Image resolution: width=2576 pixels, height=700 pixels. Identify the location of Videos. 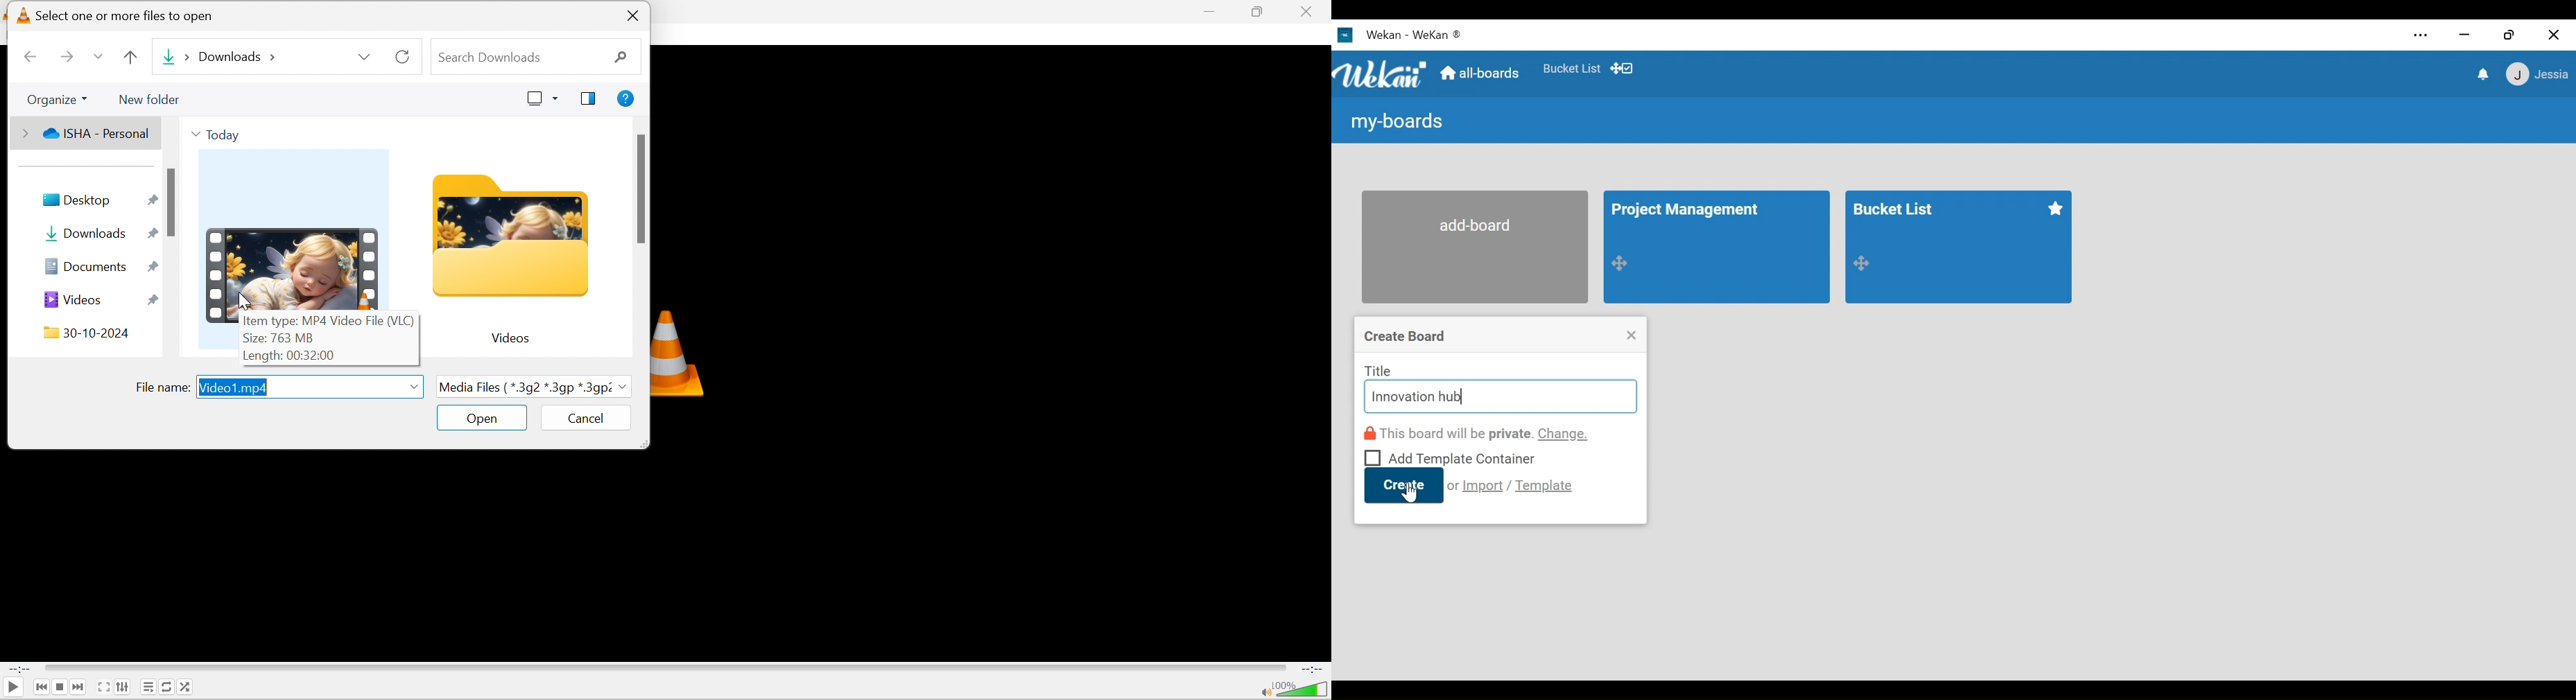
(73, 301).